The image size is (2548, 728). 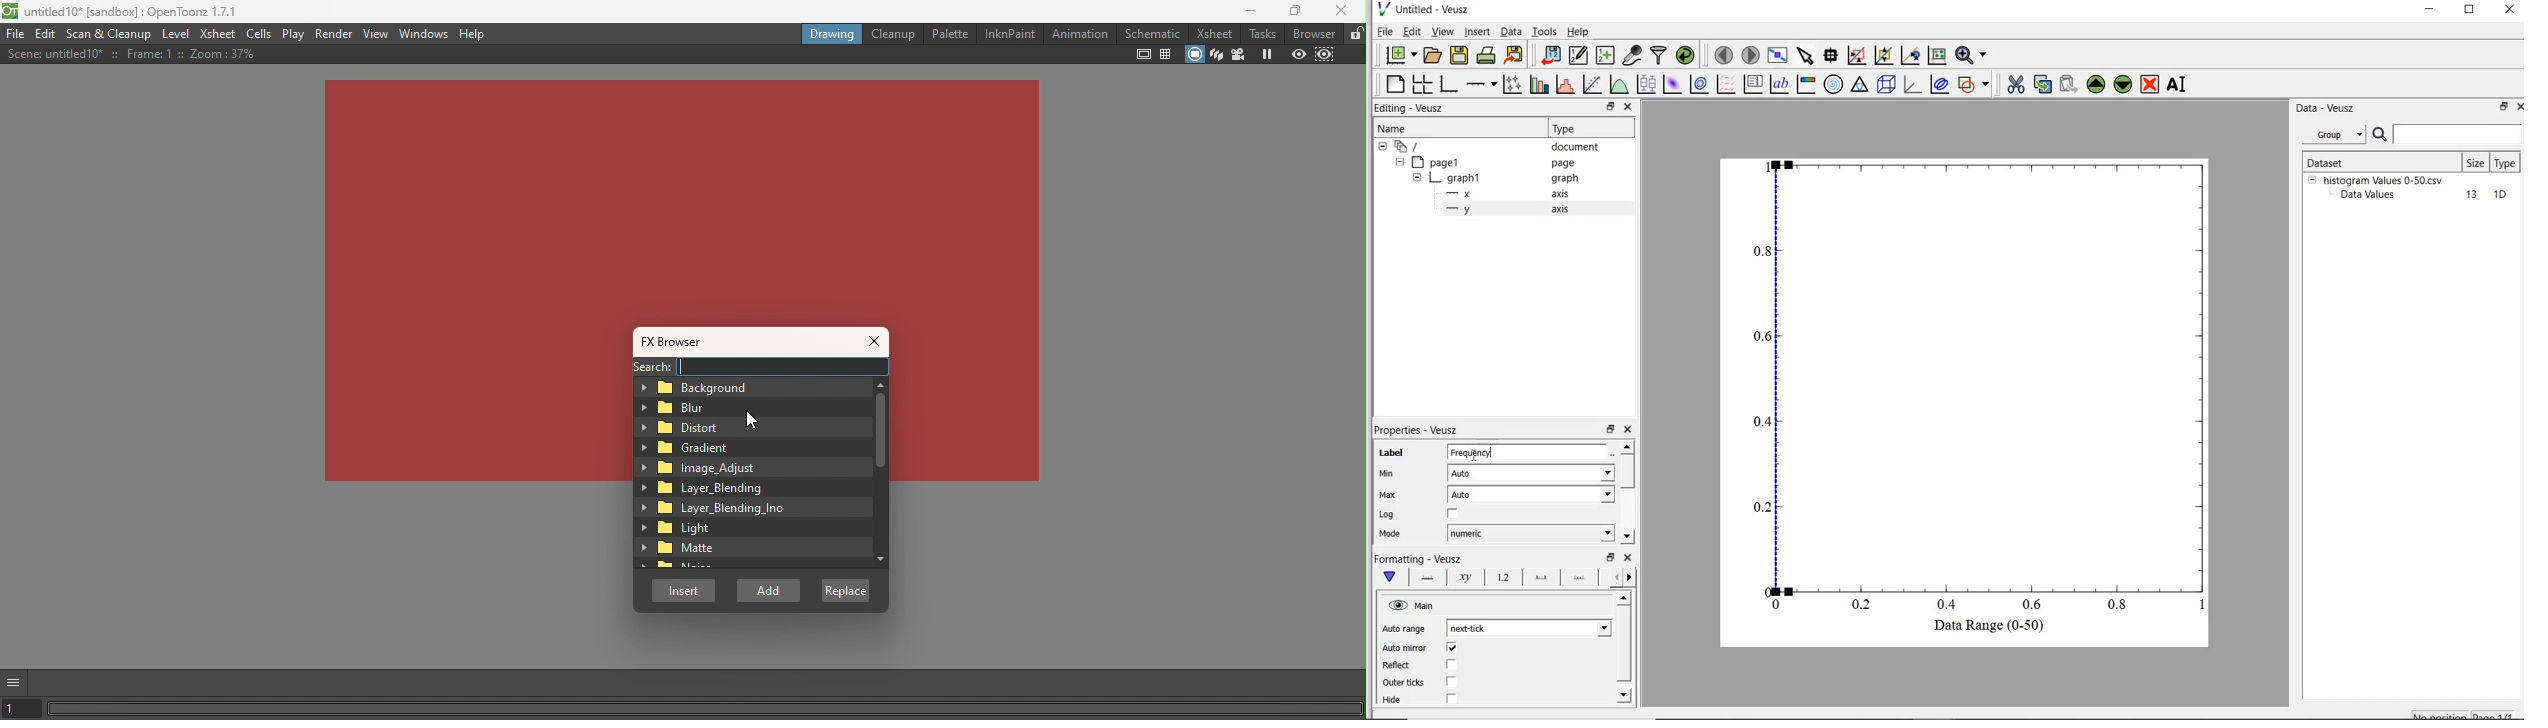 What do you see at coordinates (1515, 54) in the screenshot?
I see `export to graphics format` at bounding box center [1515, 54].